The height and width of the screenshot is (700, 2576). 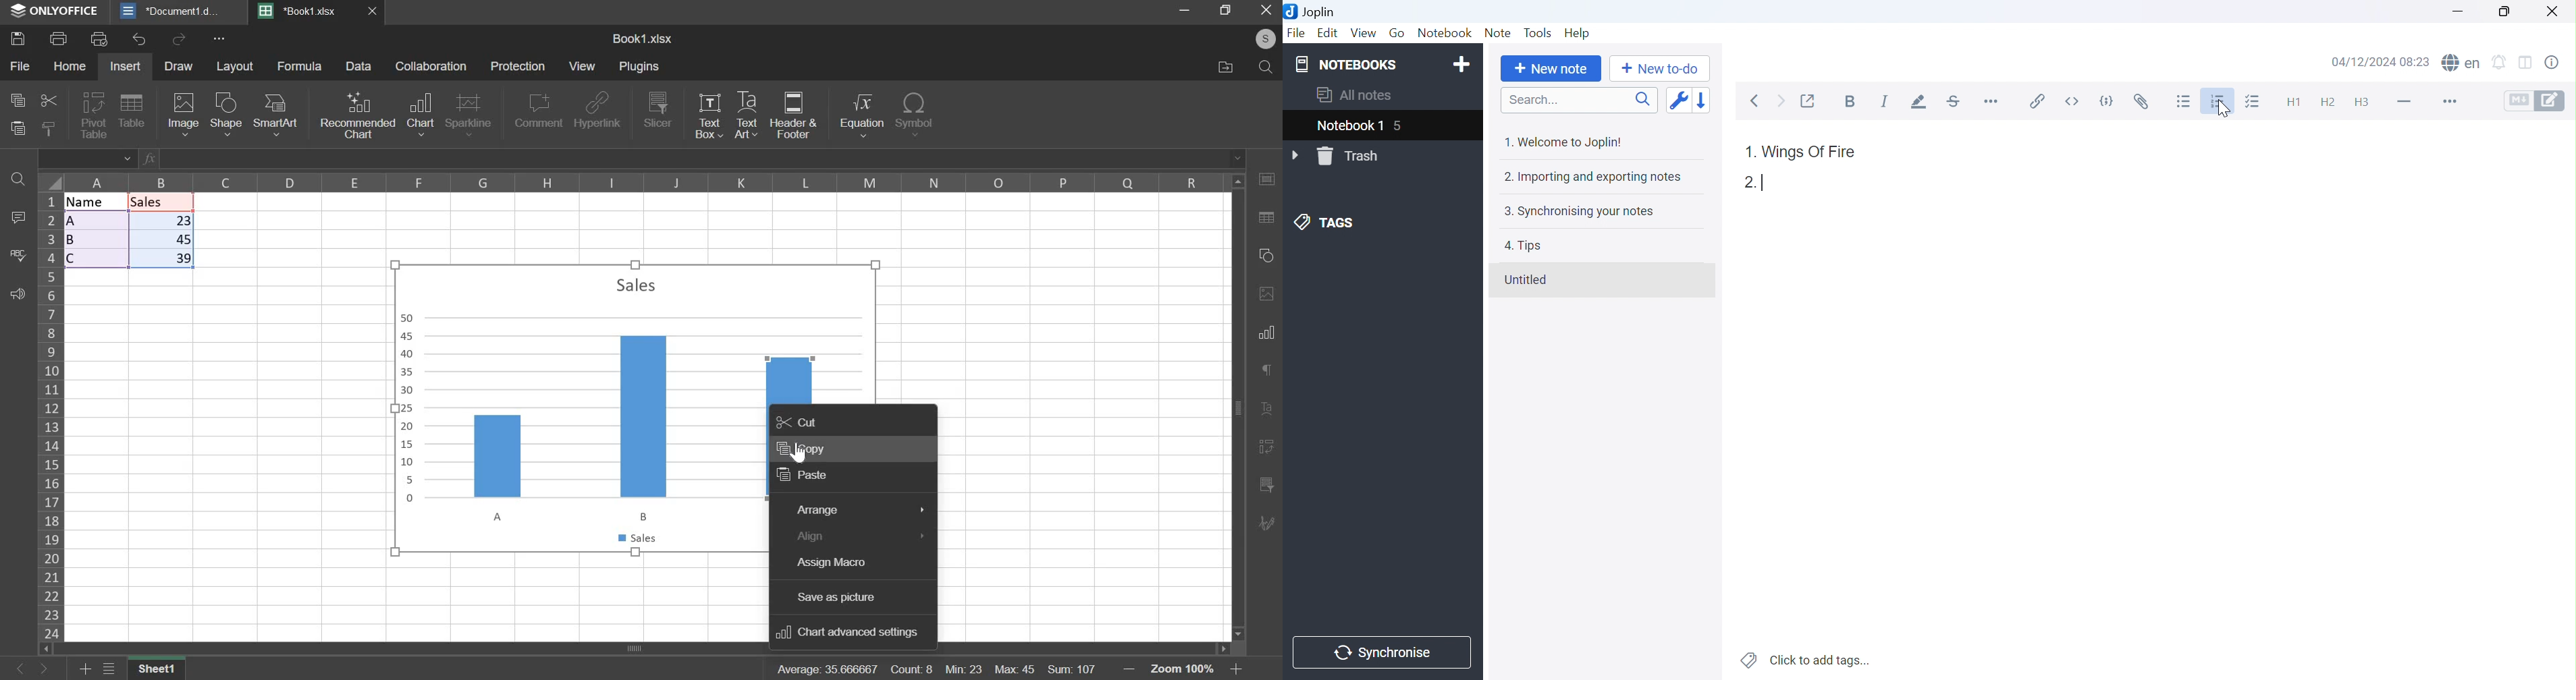 I want to click on 3. Synchronising your notes, so click(x=1578, y=212).